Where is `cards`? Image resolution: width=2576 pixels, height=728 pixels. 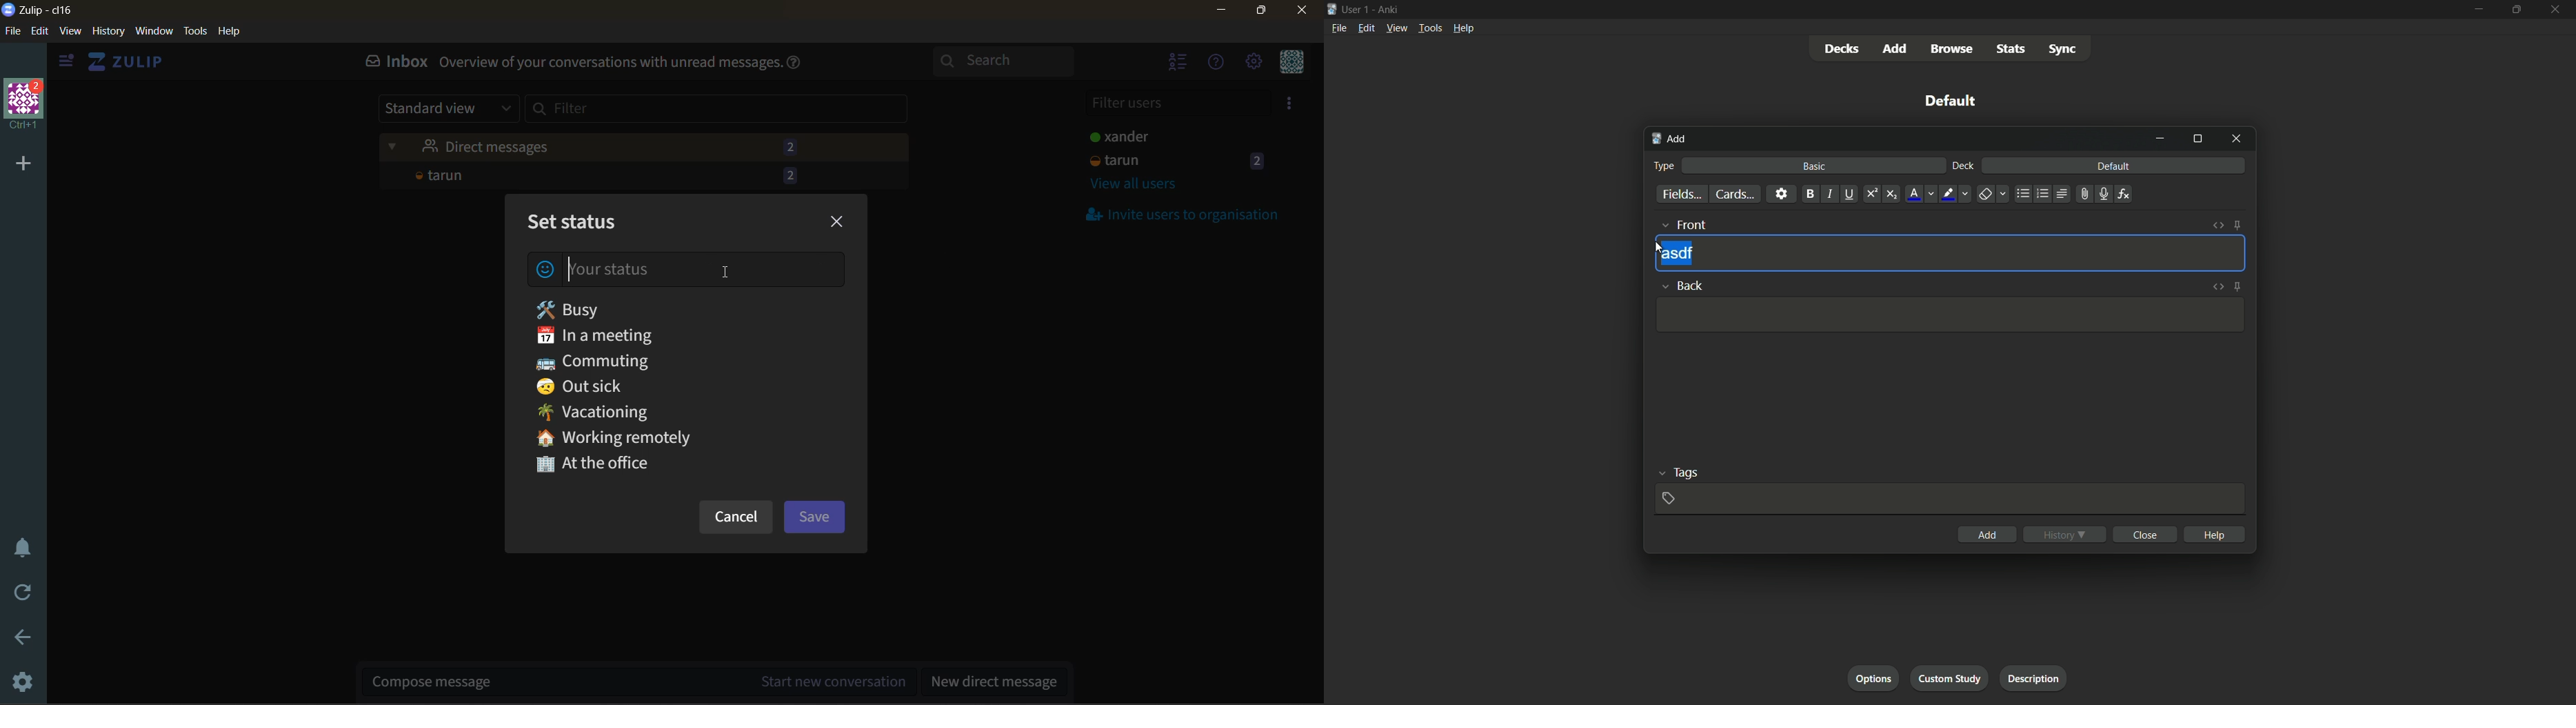 cards is located at coordinates (1734, 194).